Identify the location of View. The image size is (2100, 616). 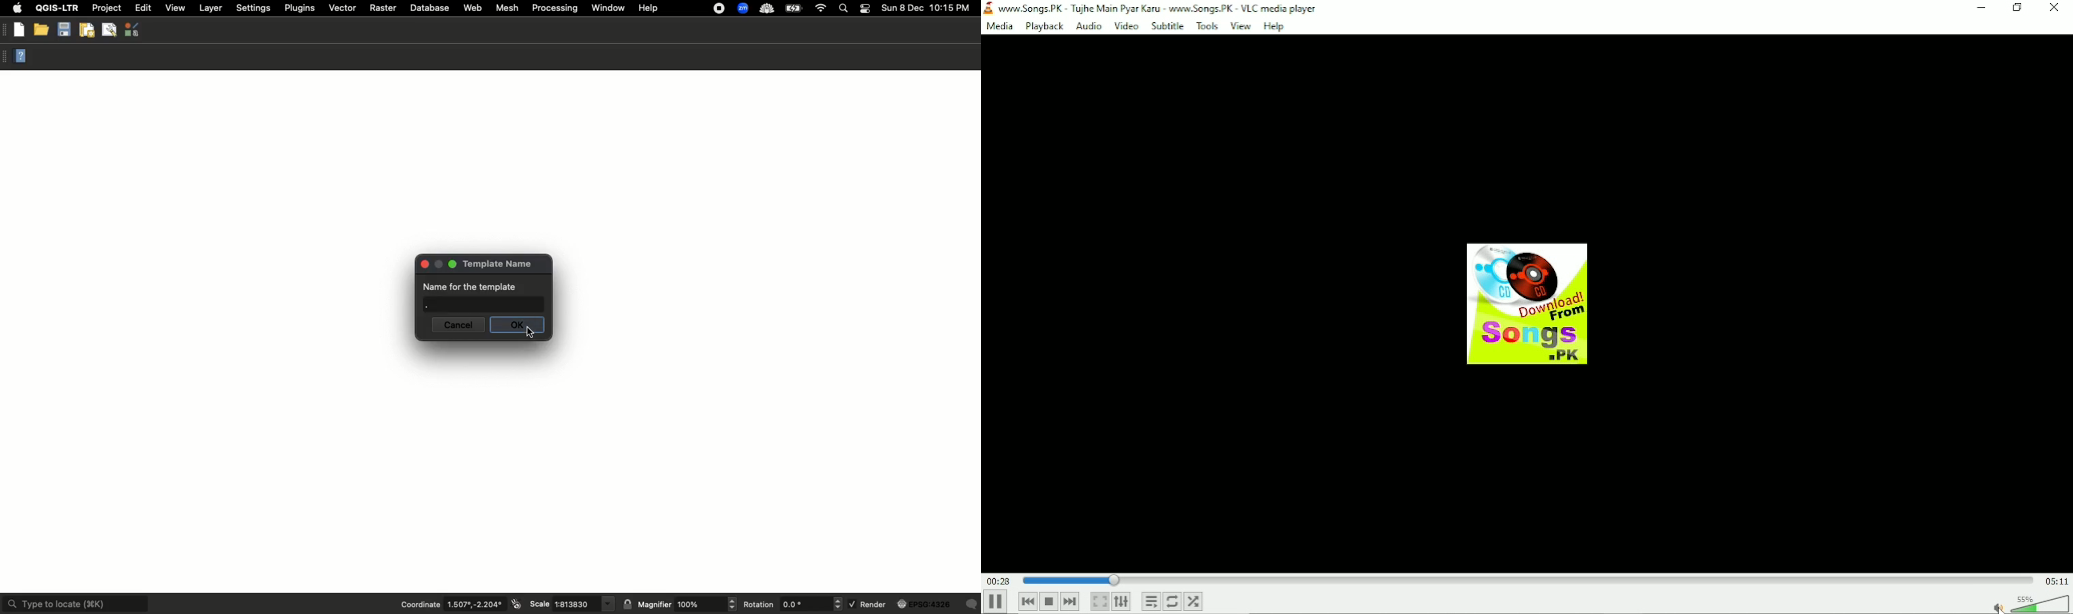
(1240, 26).